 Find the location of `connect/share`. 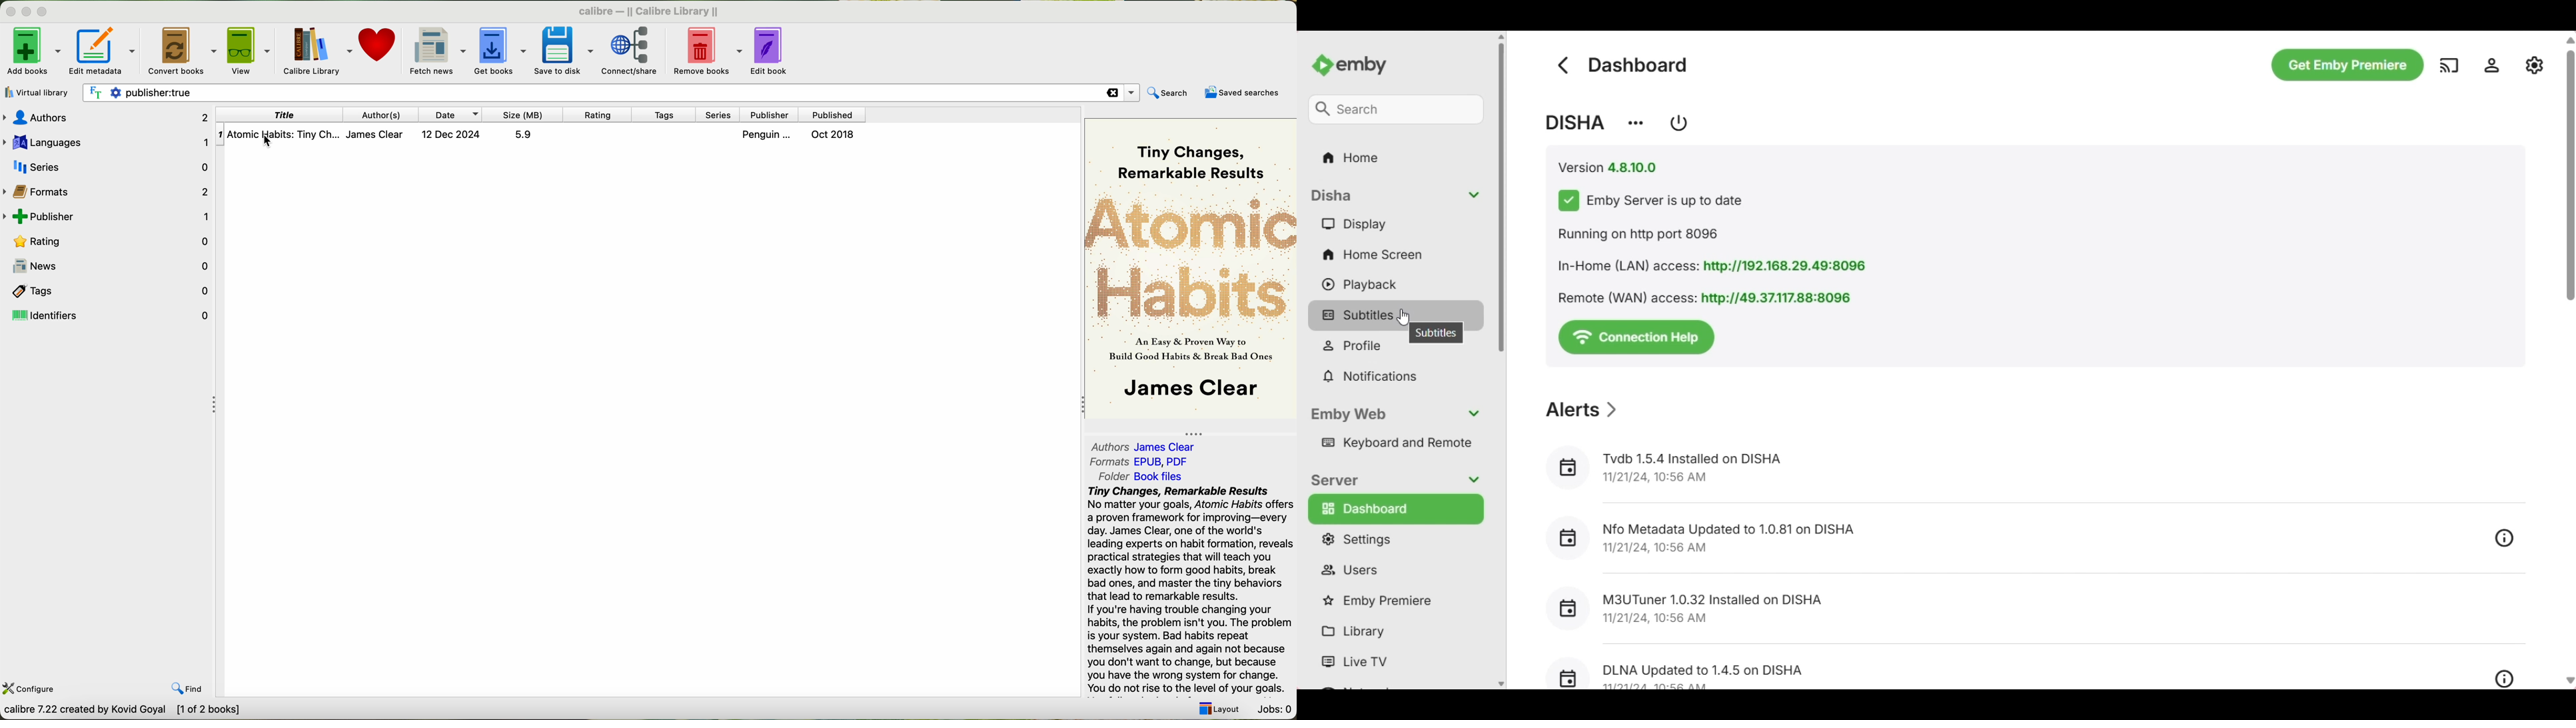

connect/share is located at coordinates (633, 50).